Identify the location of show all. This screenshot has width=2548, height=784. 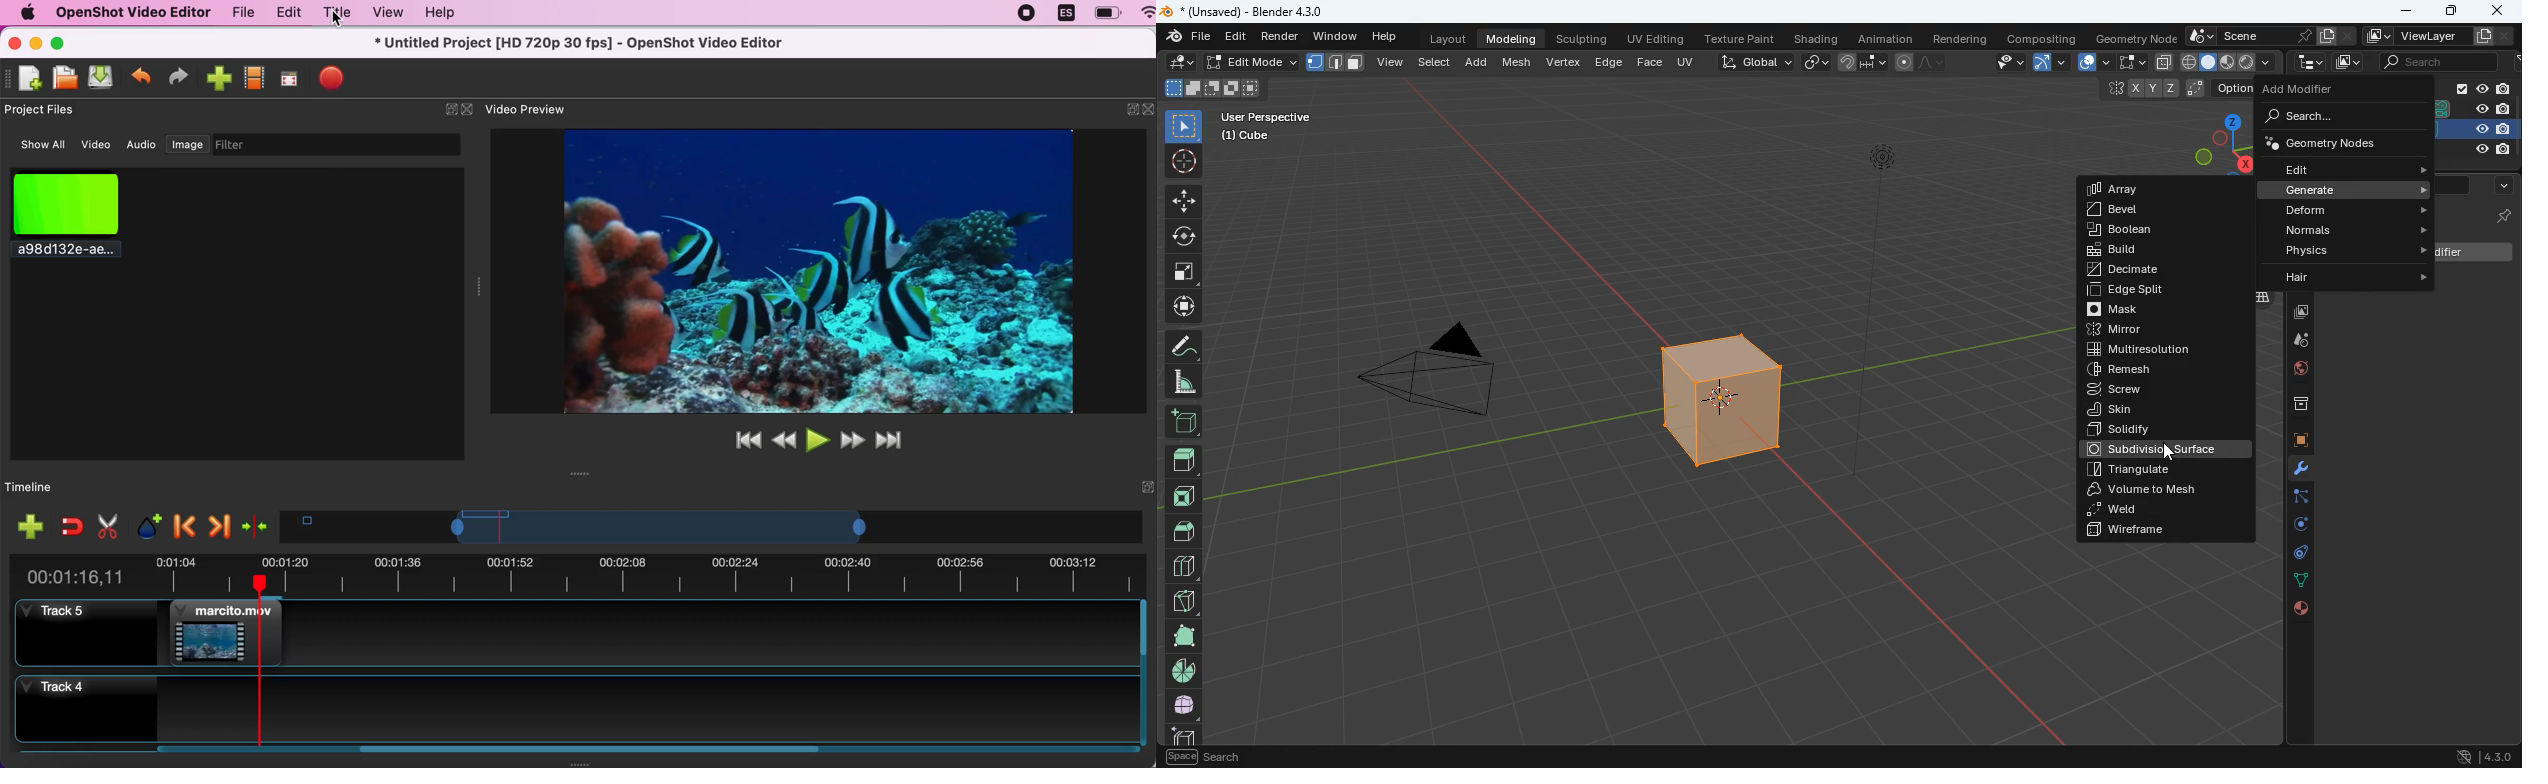
(37, 145).